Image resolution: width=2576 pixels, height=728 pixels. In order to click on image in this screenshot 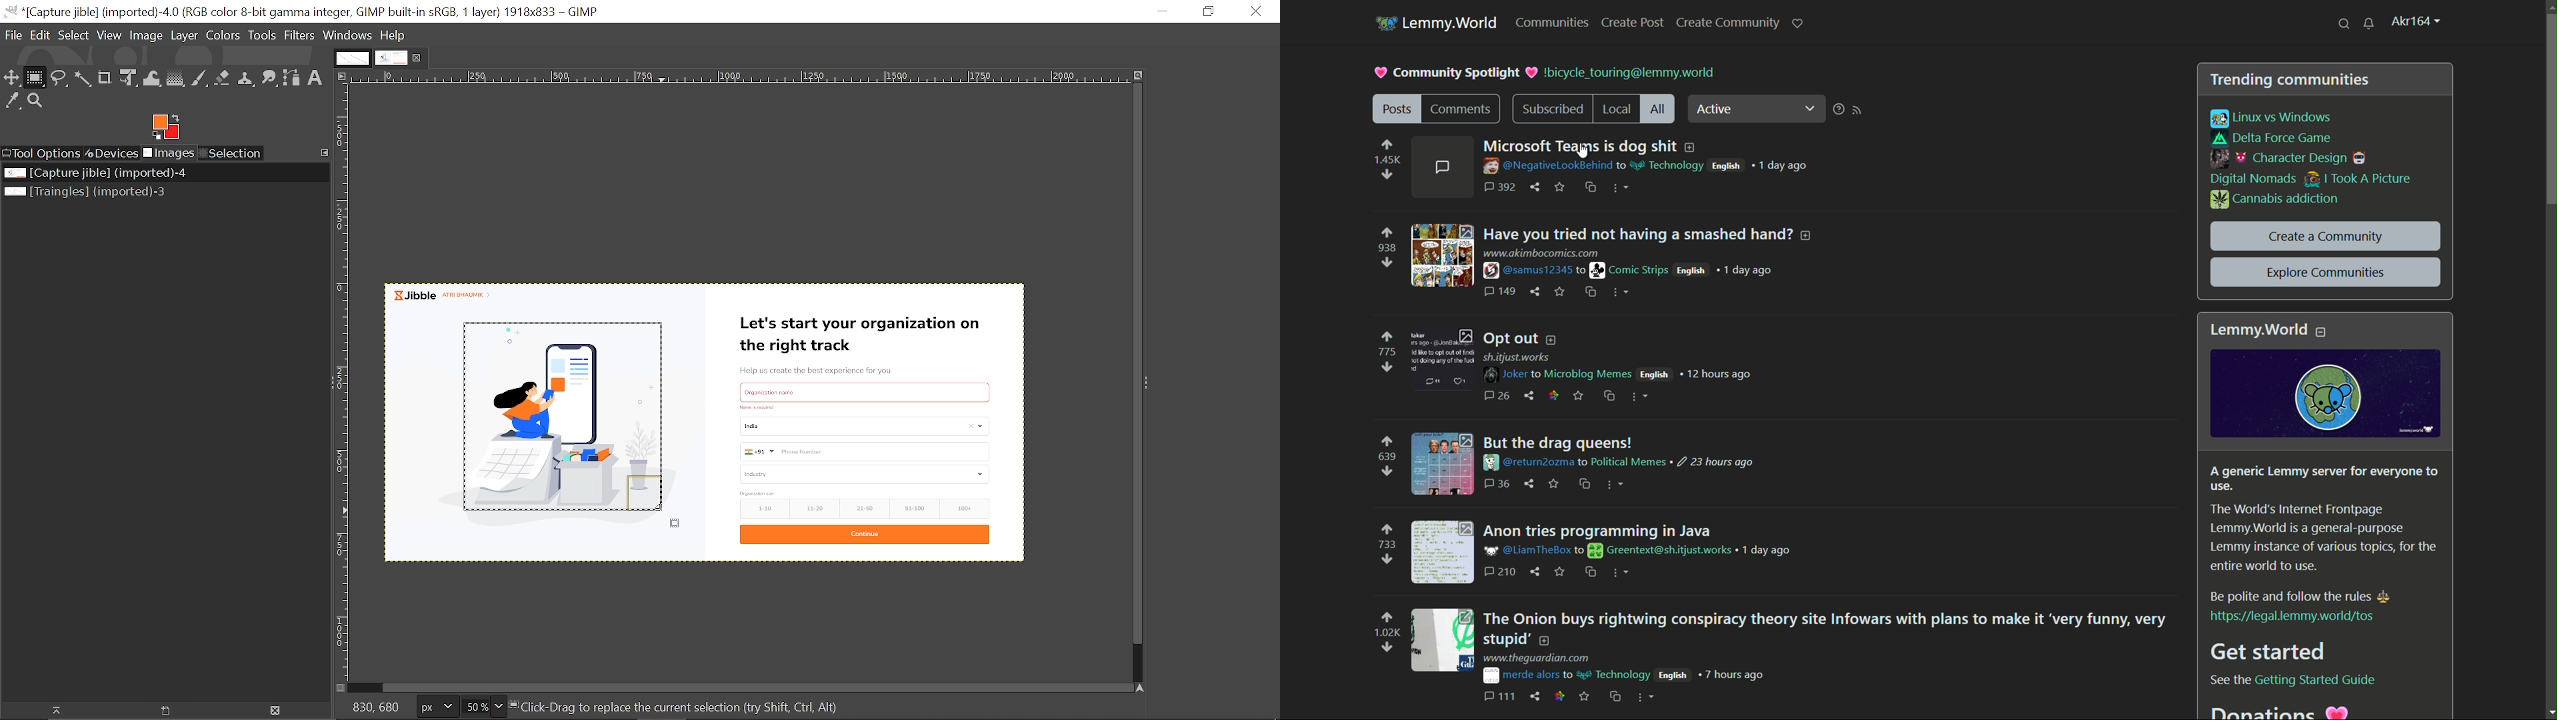, I will do `click(1445, 359)`.